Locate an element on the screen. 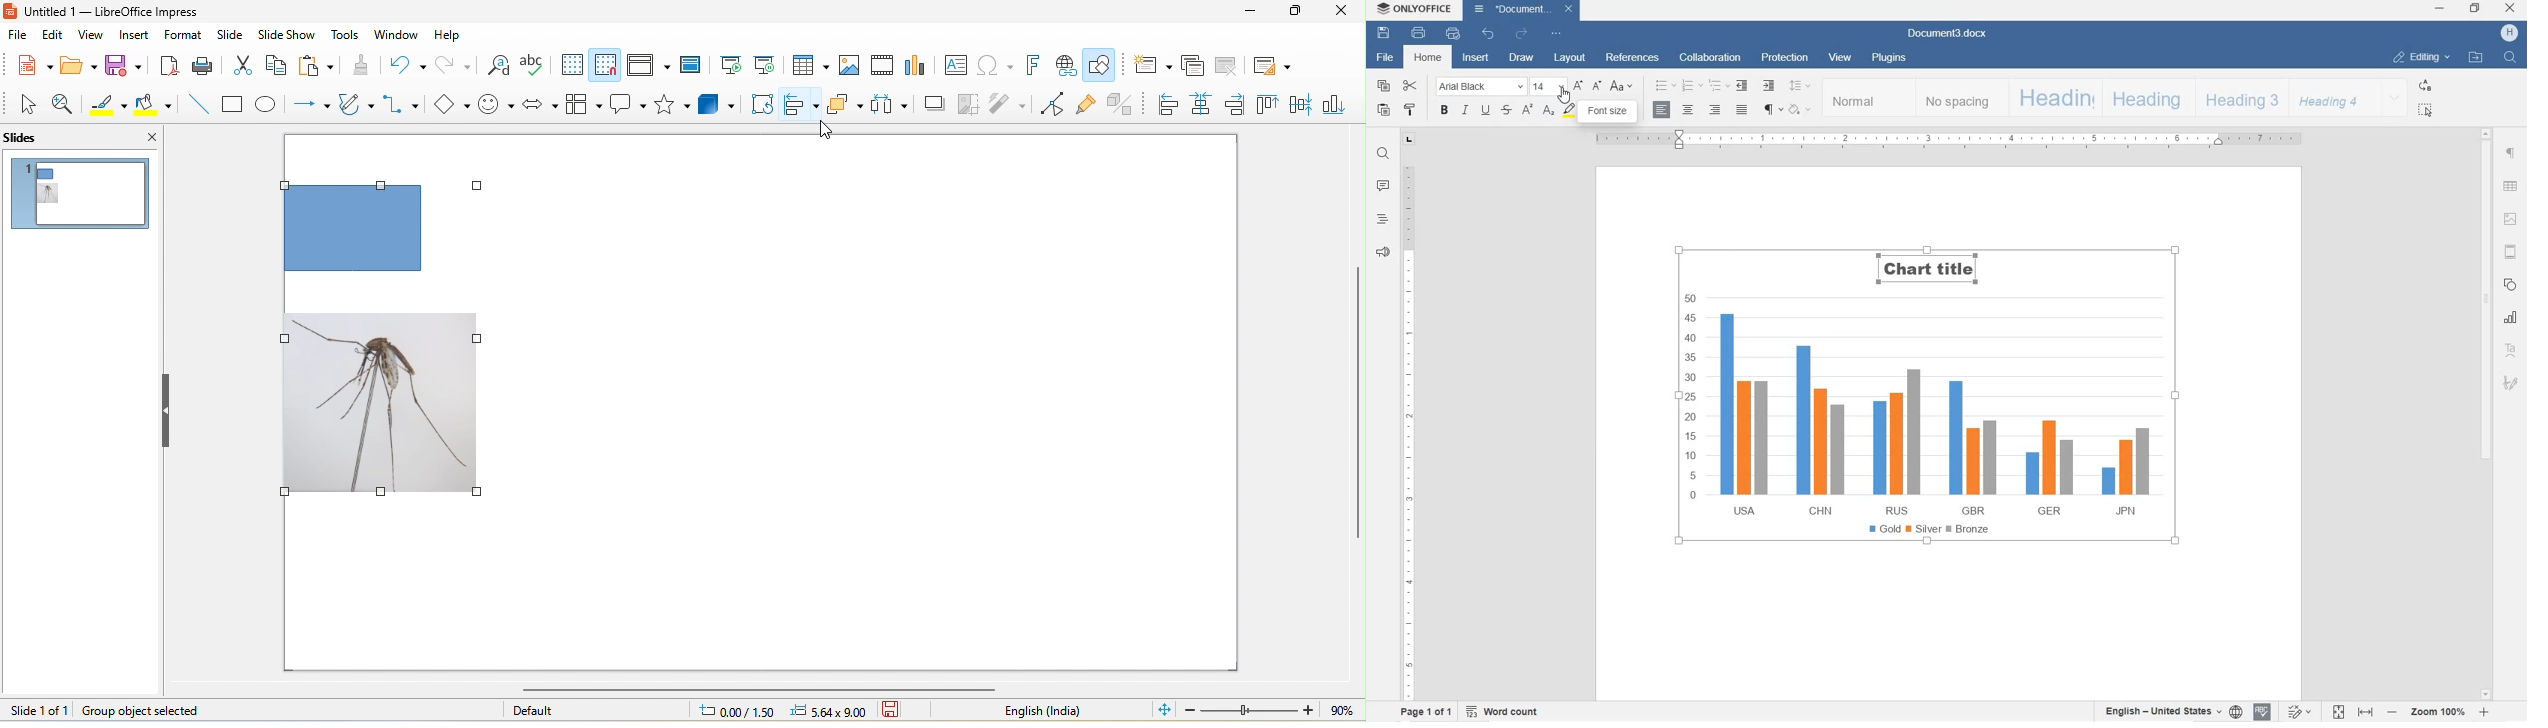  copy is located at coordinates (277, 66).